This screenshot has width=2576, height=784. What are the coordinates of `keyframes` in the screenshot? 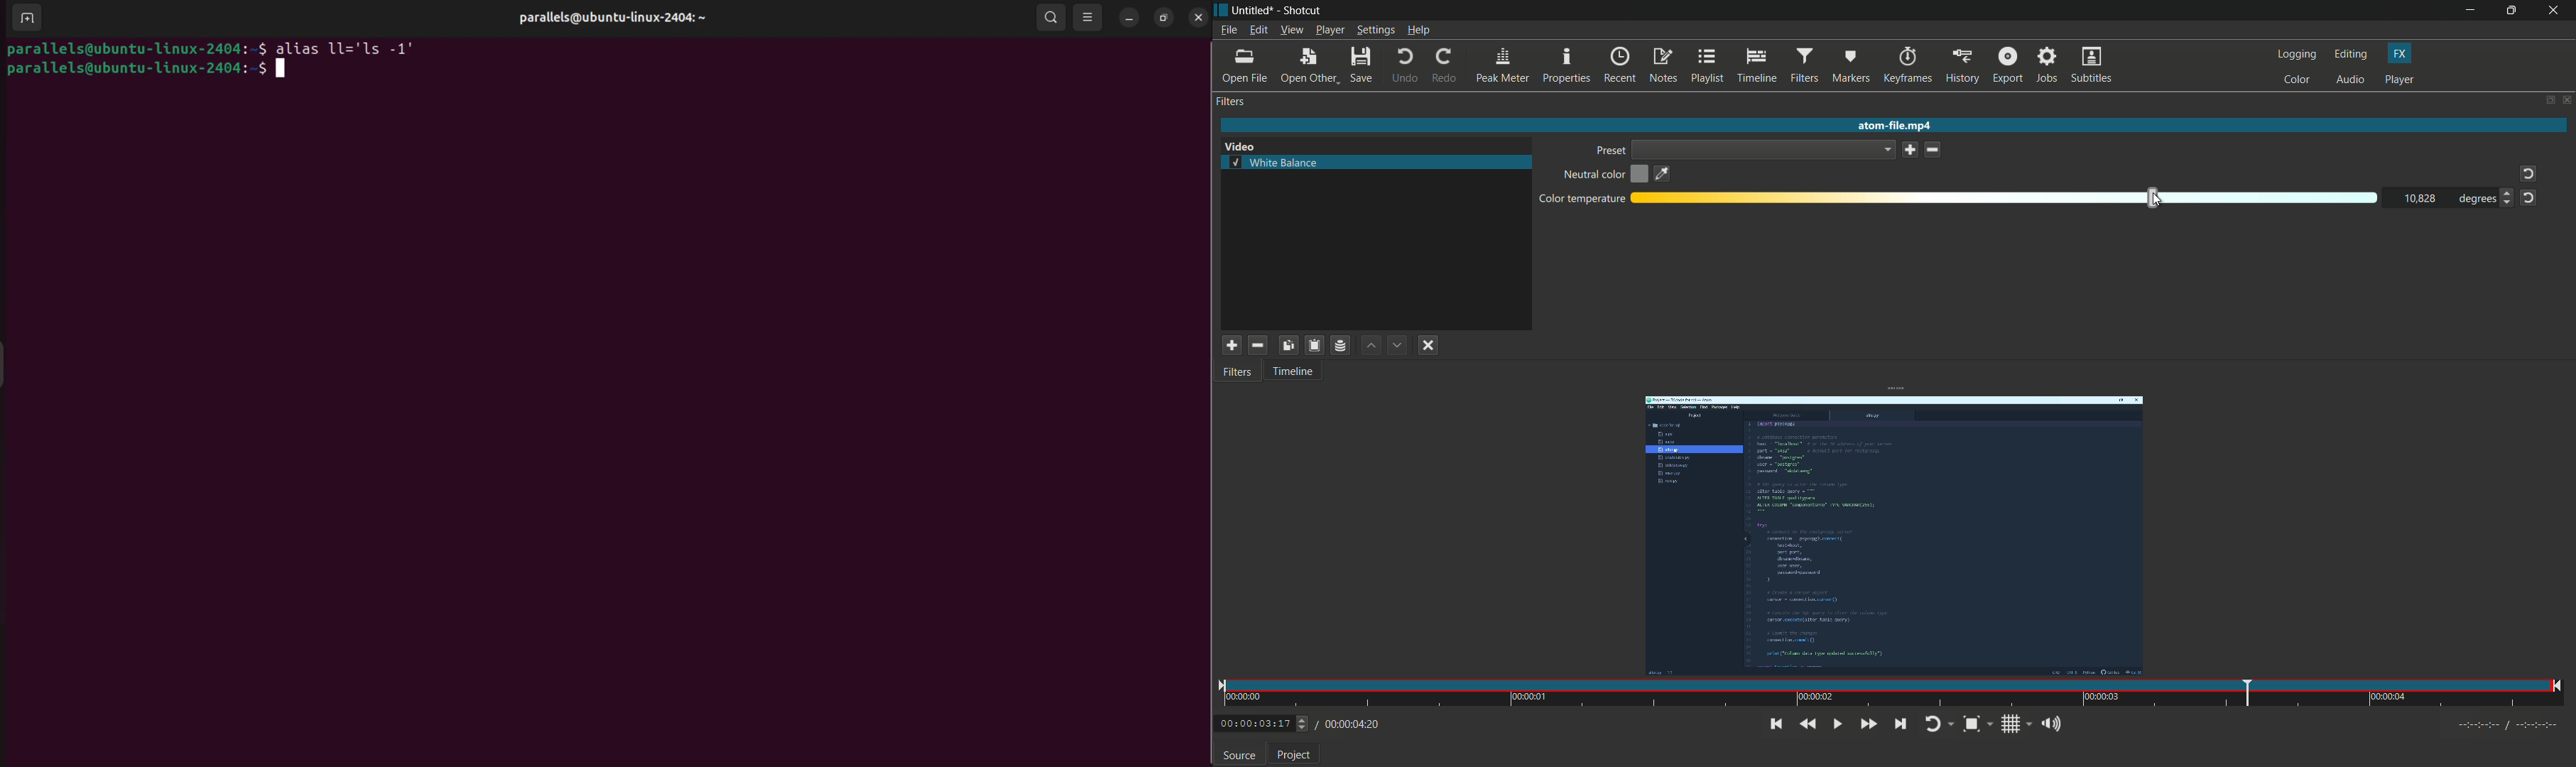 It's located at (1908, 65).